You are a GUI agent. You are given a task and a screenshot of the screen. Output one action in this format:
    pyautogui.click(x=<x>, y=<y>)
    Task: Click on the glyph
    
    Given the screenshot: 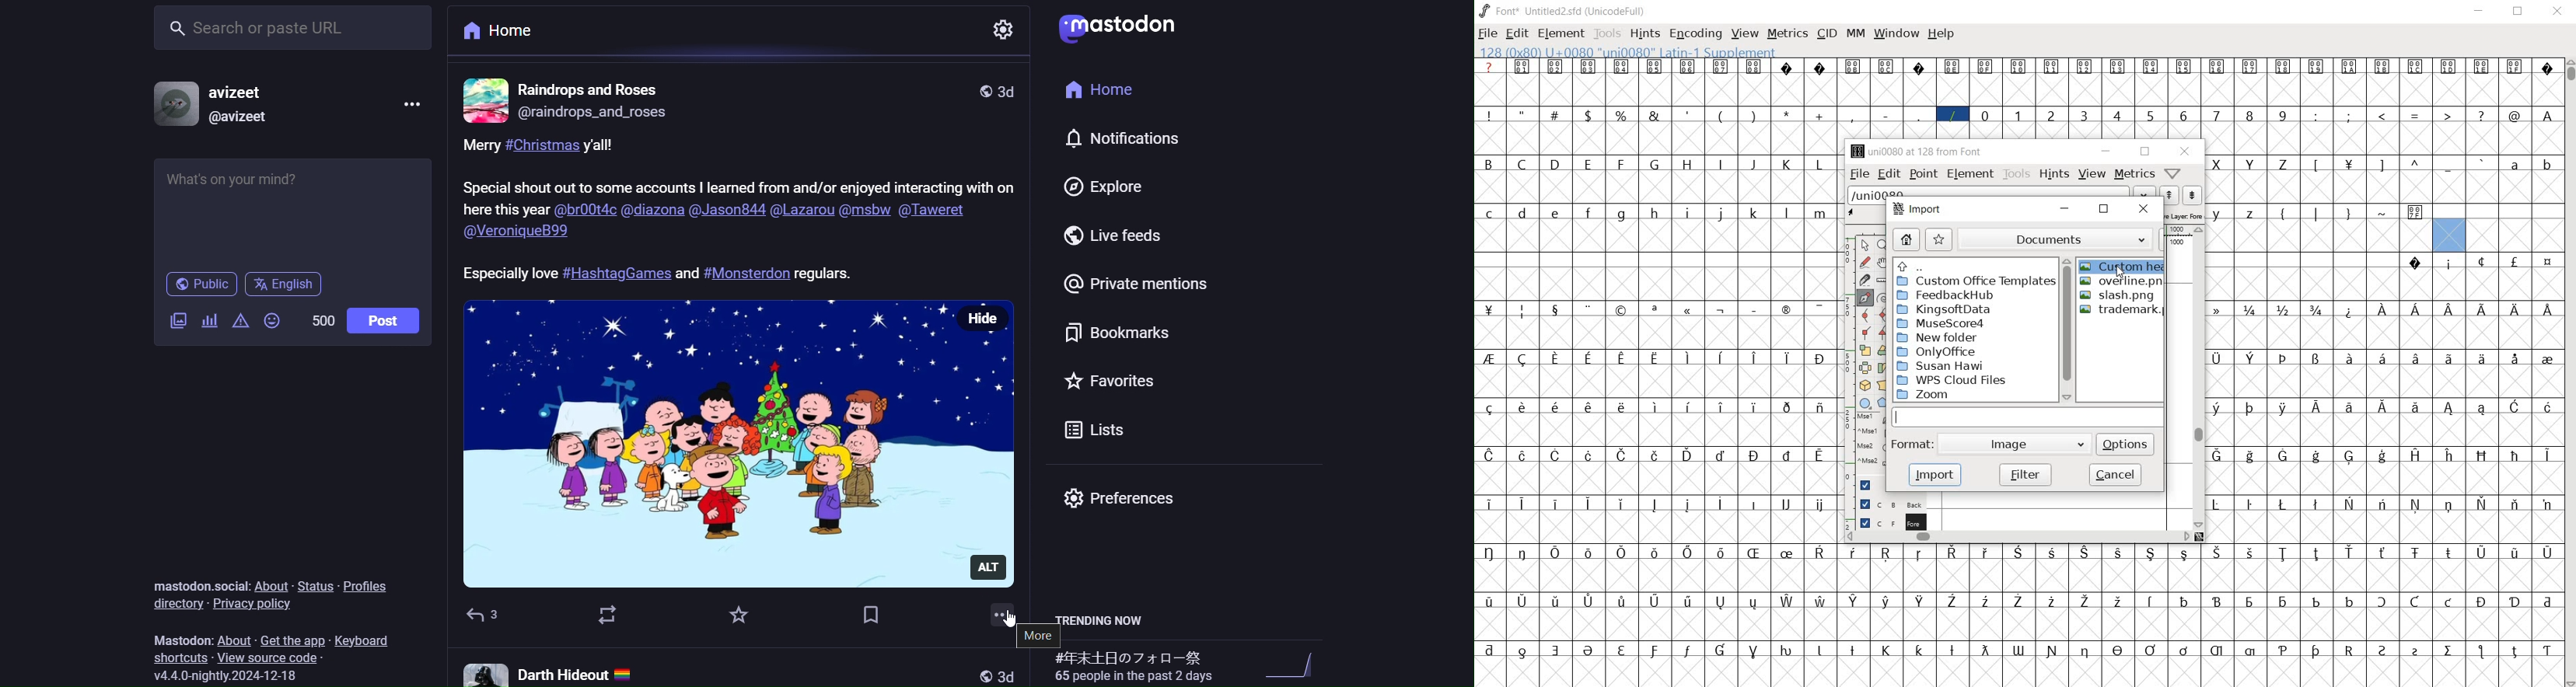 What is the action you would take?
    pyautogui.click(x=2283, y=67)
    